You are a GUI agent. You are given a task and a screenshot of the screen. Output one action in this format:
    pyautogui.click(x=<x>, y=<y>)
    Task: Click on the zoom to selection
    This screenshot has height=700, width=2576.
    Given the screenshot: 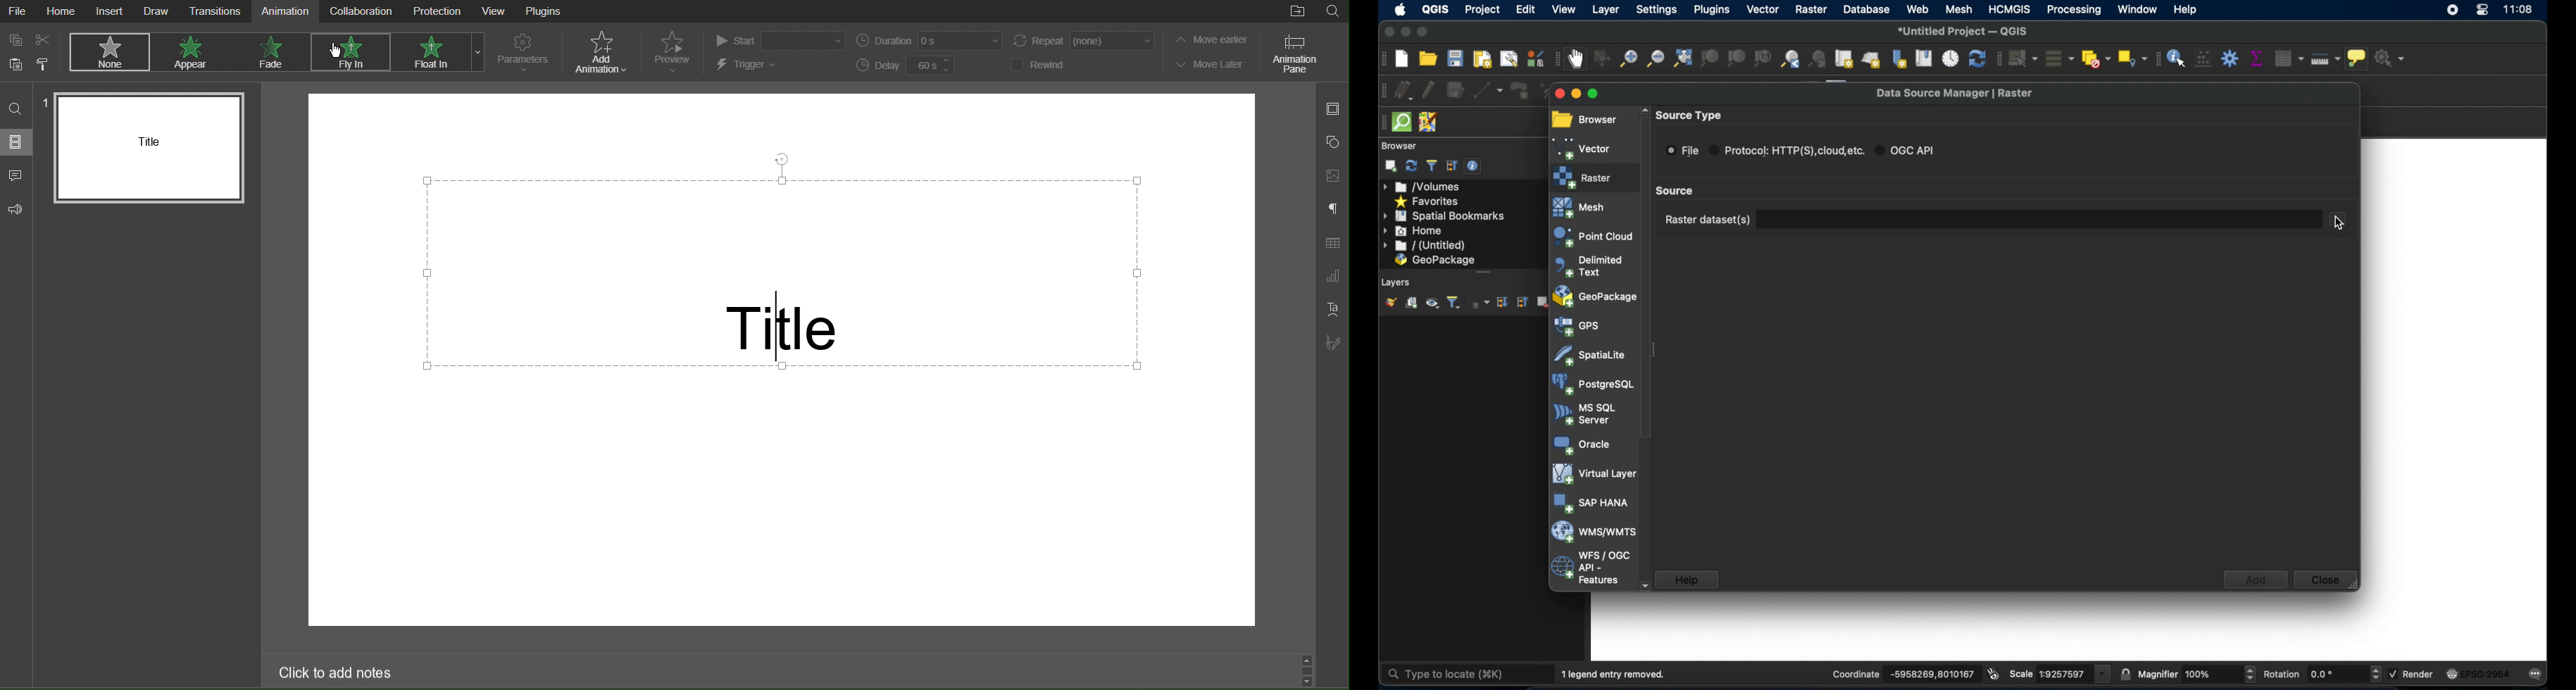 What is the action you would take?
    pyautogui.click(x=1709, y=58)
    